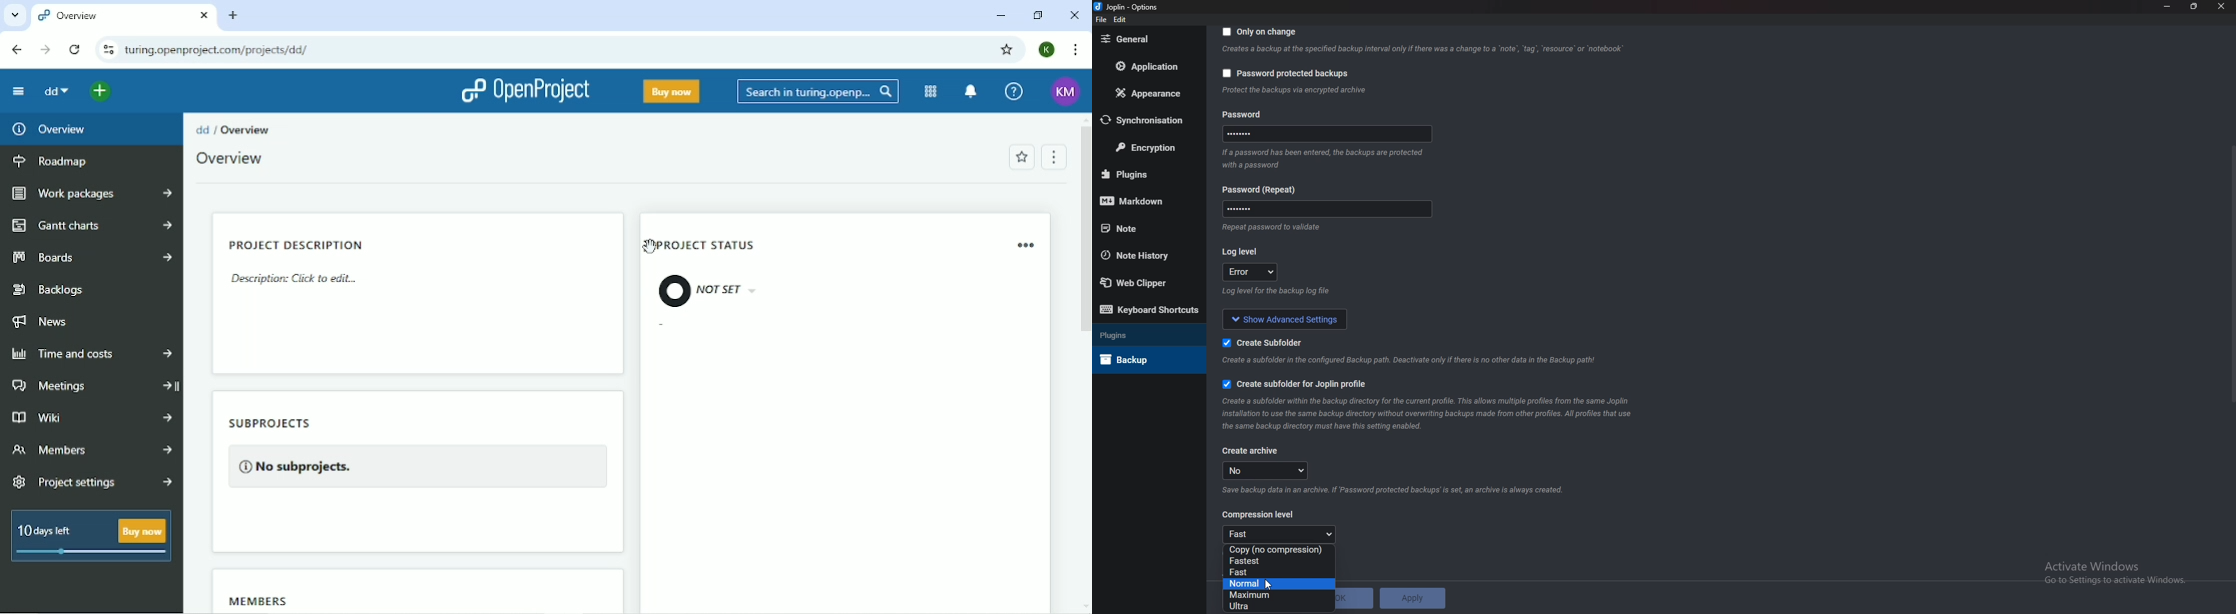 The width and height of the screenshot is (2240, 616). What do you see at coordinates (1285, 73) in the screenshot?
I see `Password protected backups` at bounding box center [1285, 73].